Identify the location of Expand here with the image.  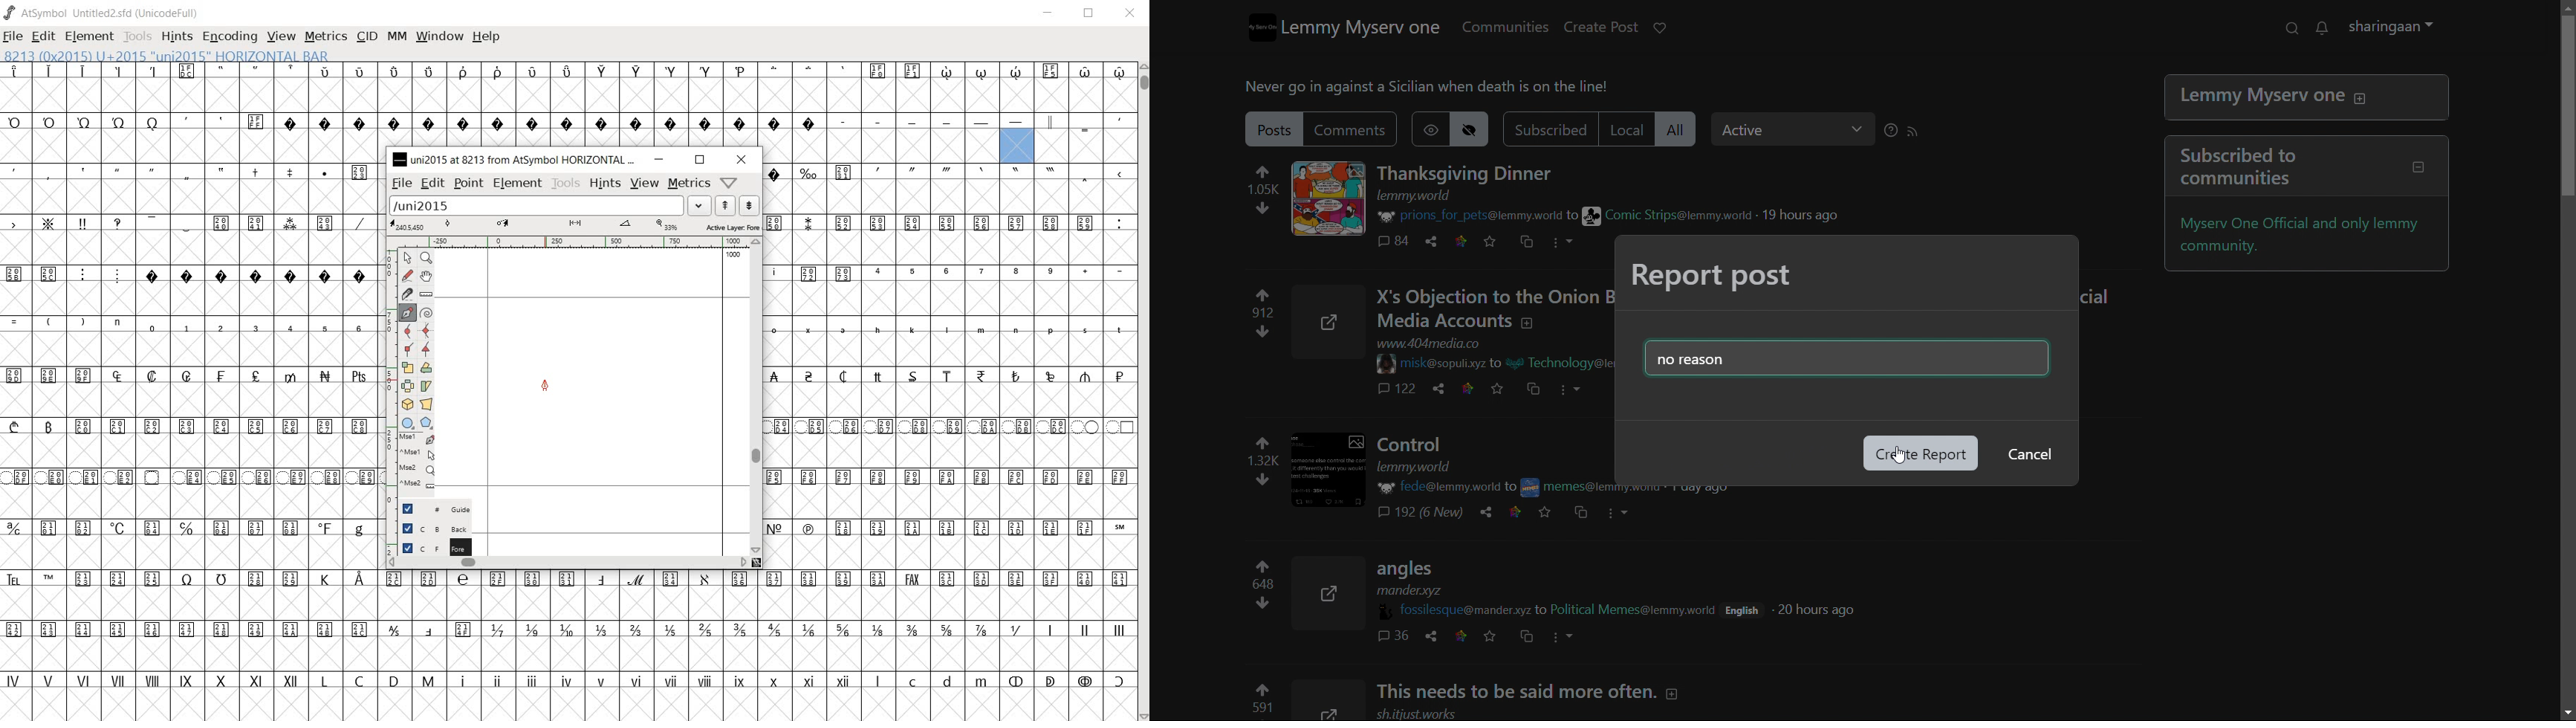
(1334, 323).